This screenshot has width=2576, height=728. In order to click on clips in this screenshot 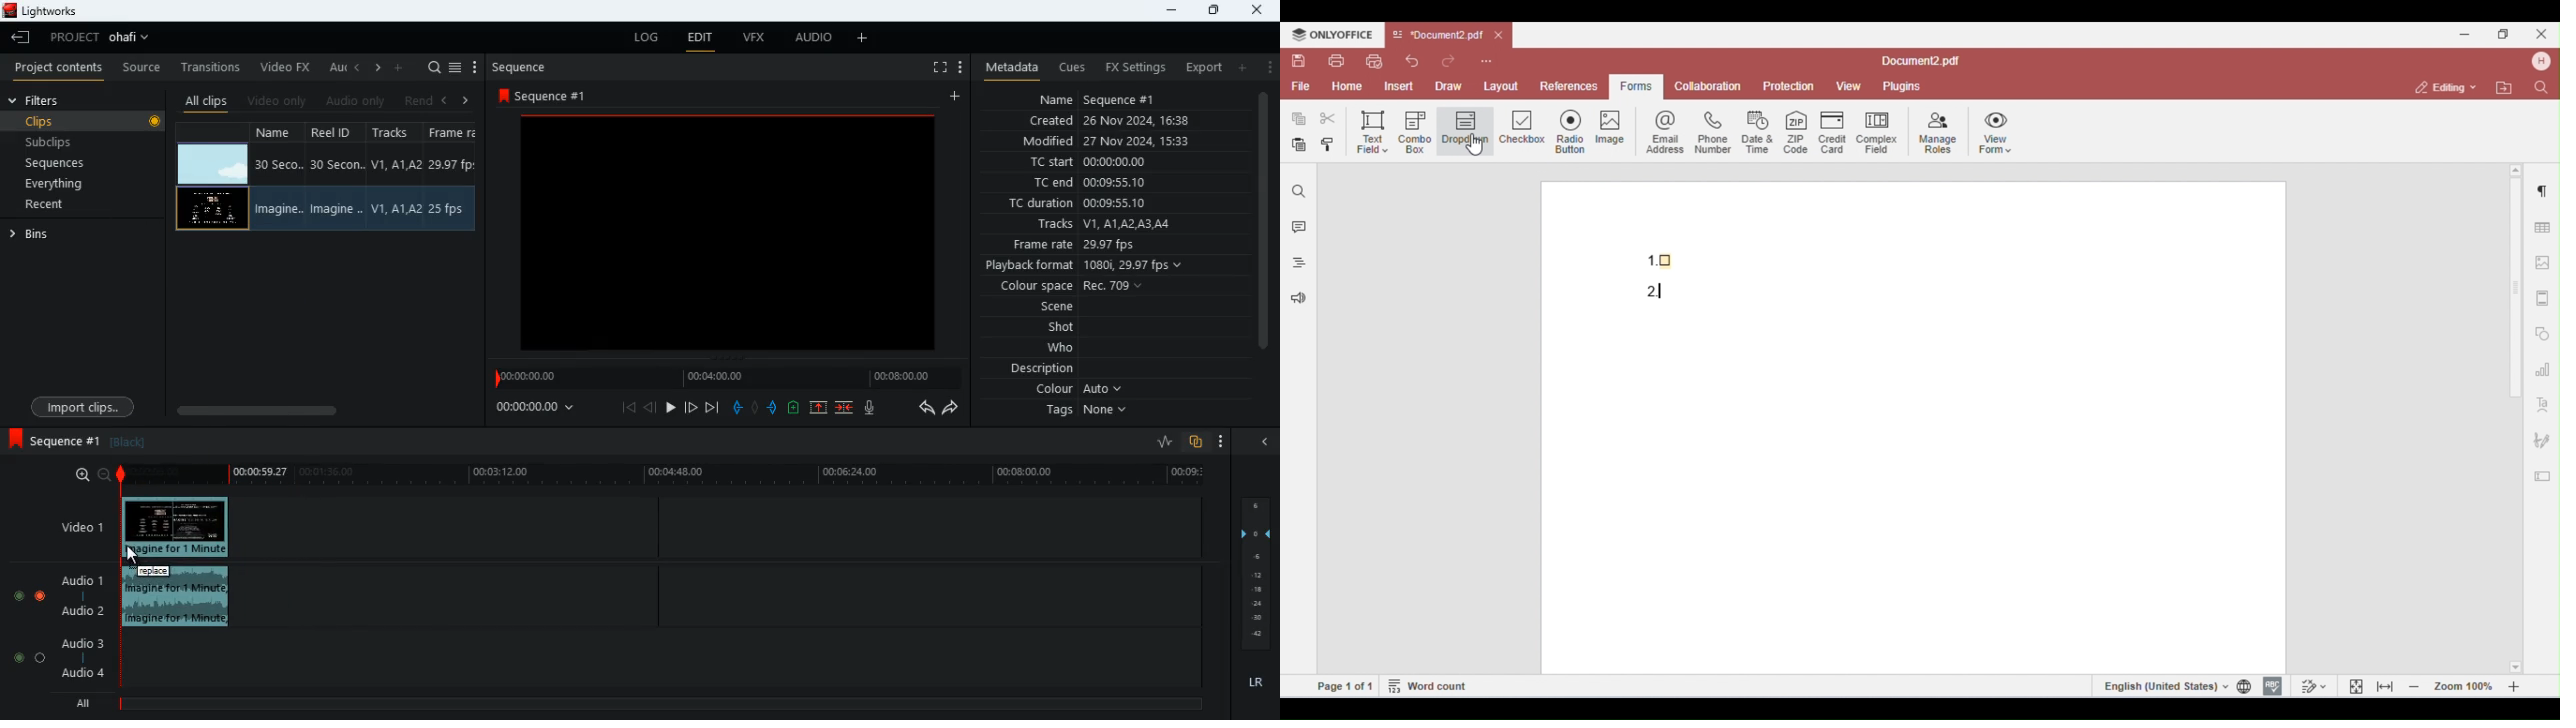, I will do `click(85, 123)`.